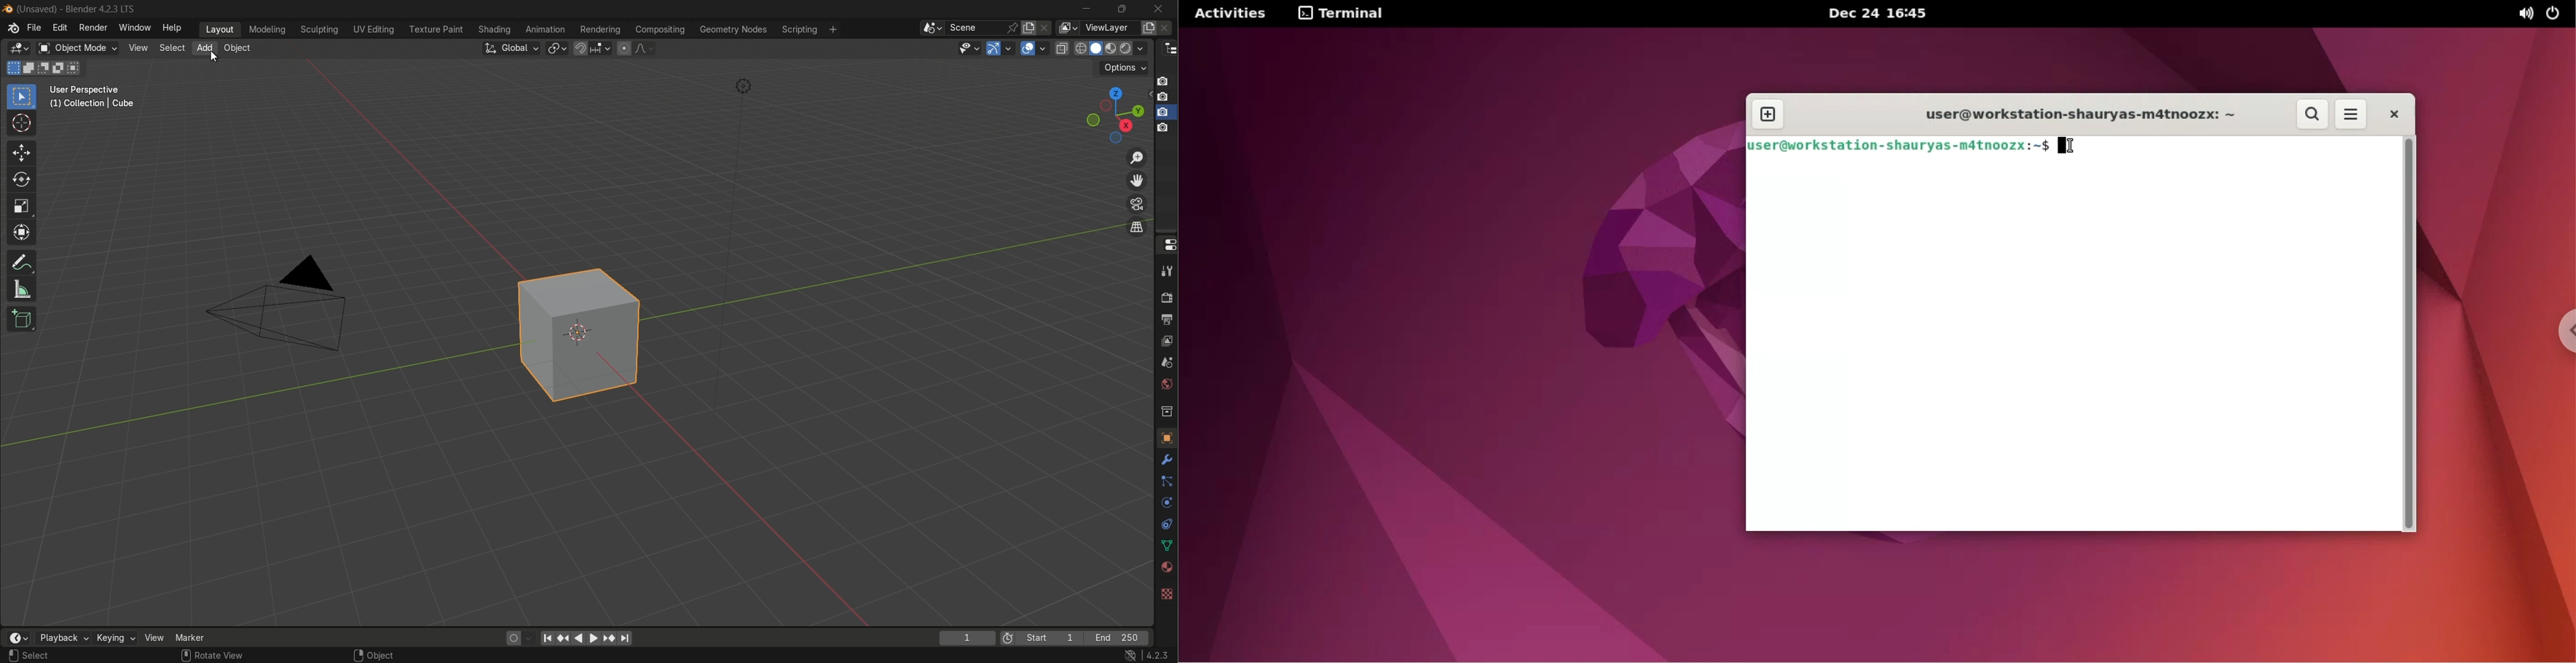 This screenshot has height=672, width=2576. Describe the element at coordinates (494, 29) in the screenshot. I see `shading` at that location.